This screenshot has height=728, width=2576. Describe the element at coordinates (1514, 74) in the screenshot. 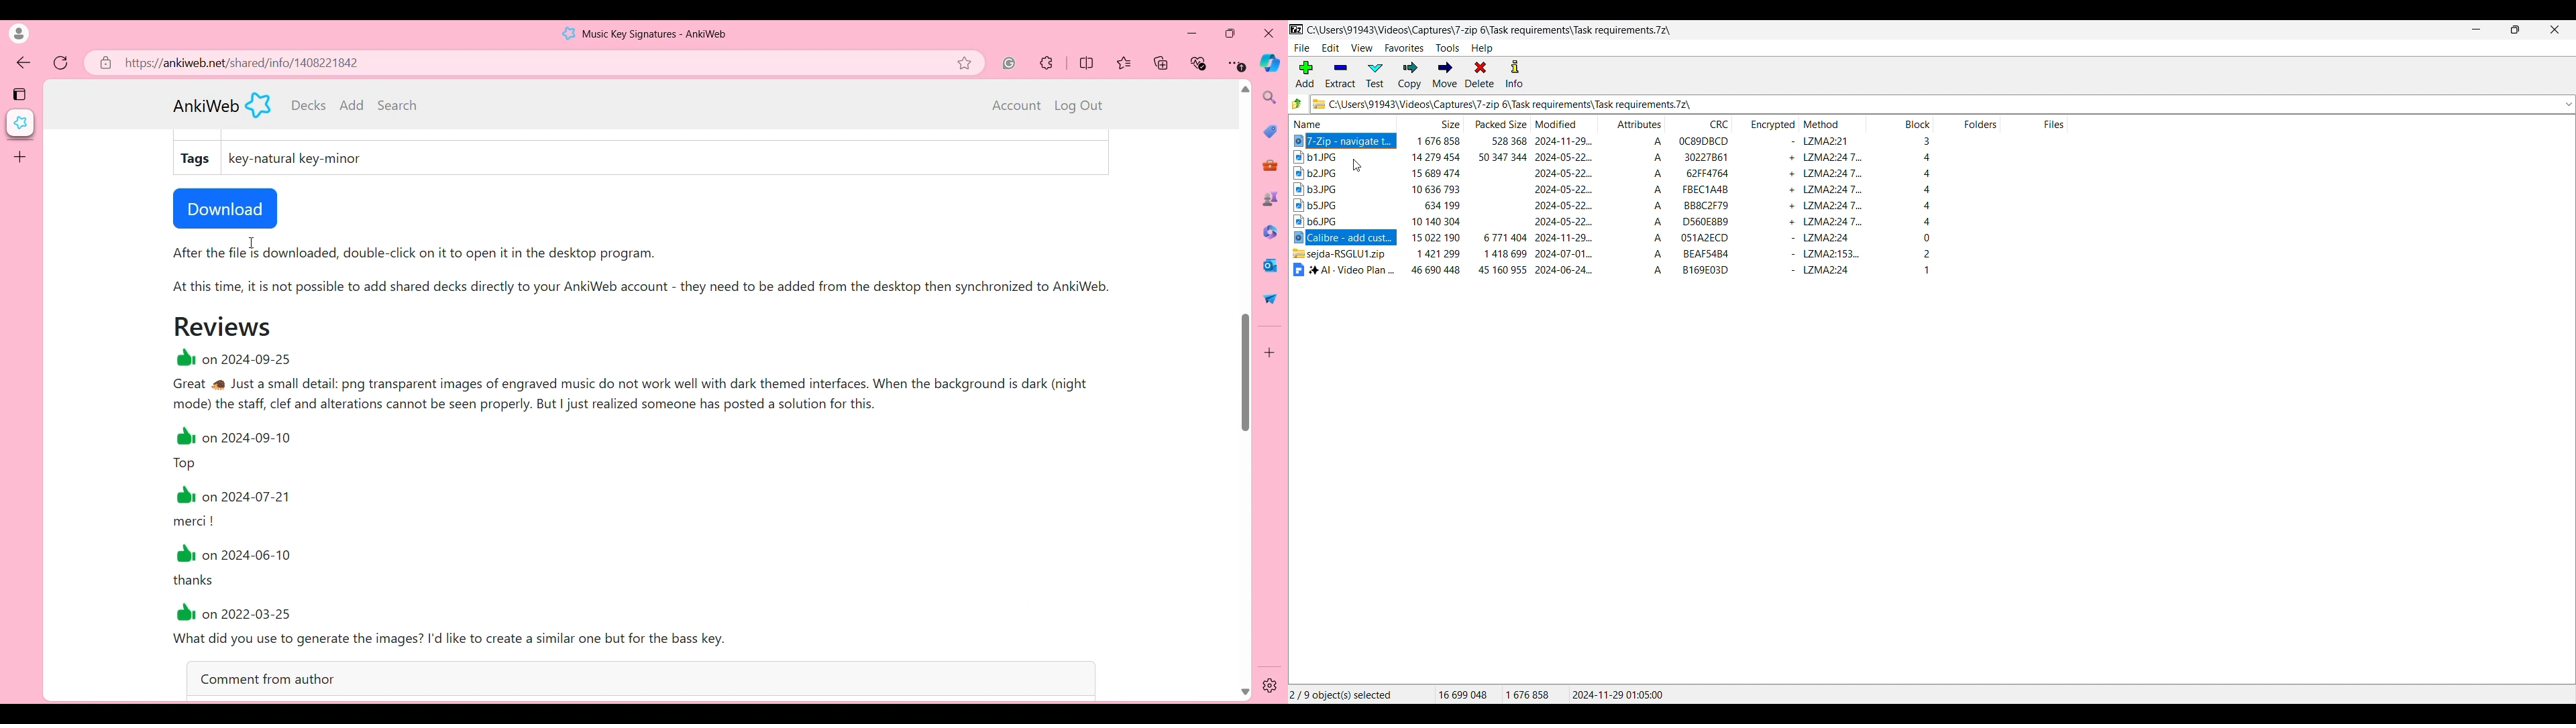

I see `Info` at that location.